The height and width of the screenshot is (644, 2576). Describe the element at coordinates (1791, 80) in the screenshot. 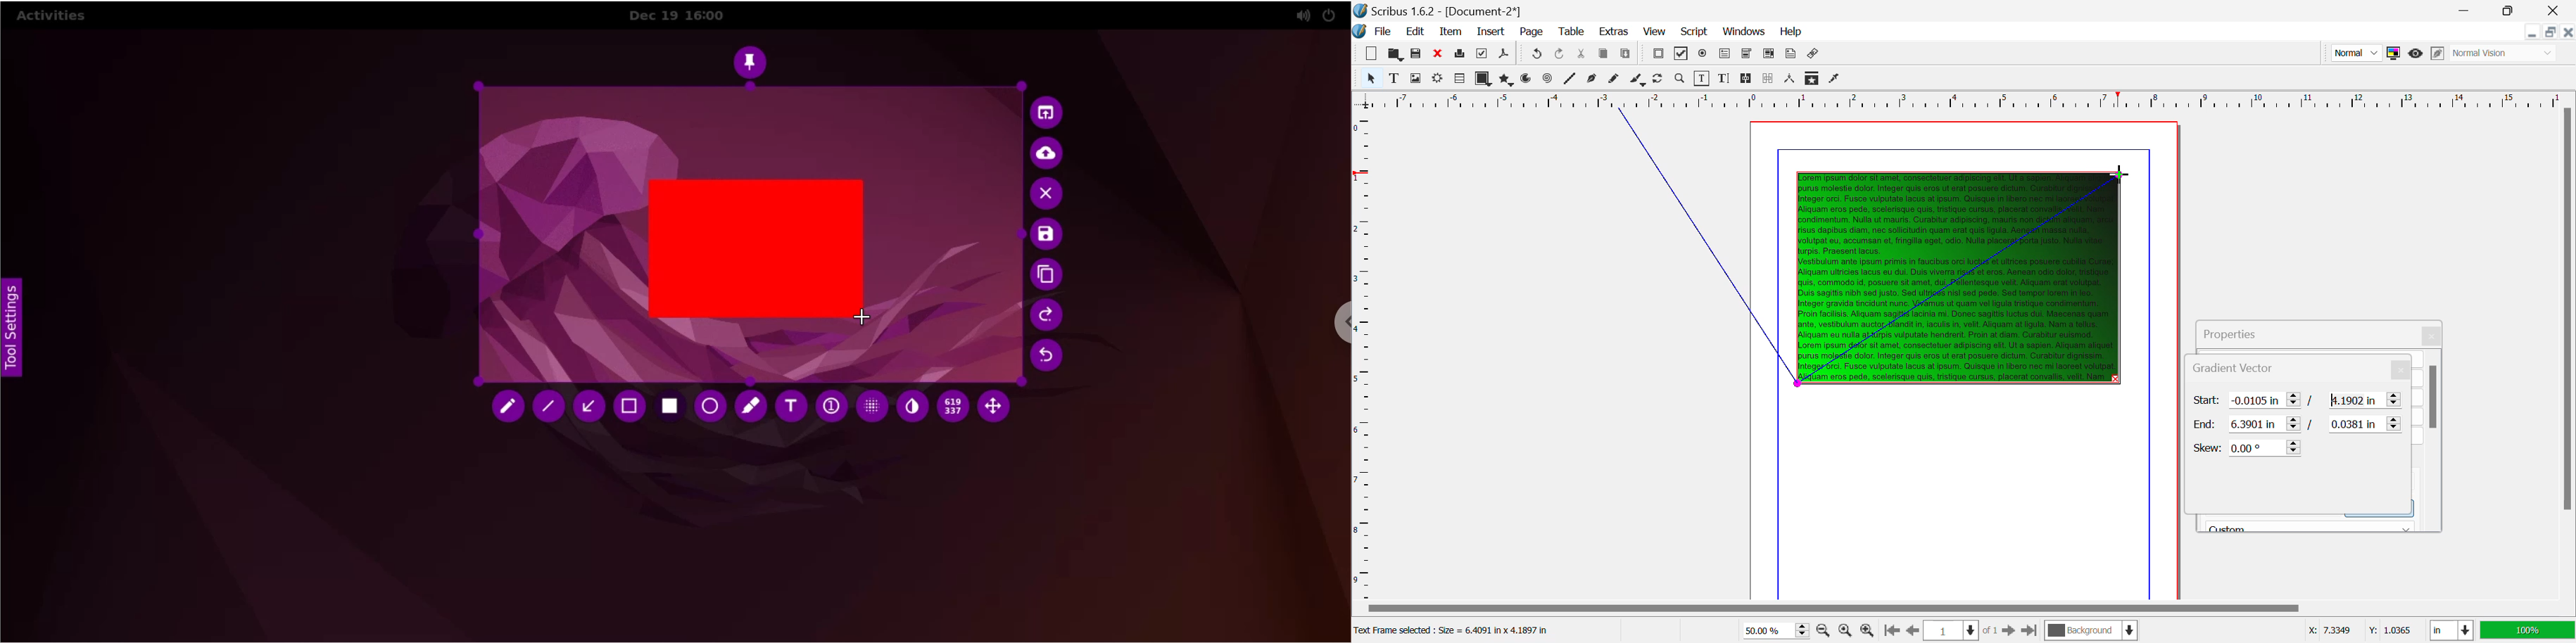

I see `Measurements` at that location.